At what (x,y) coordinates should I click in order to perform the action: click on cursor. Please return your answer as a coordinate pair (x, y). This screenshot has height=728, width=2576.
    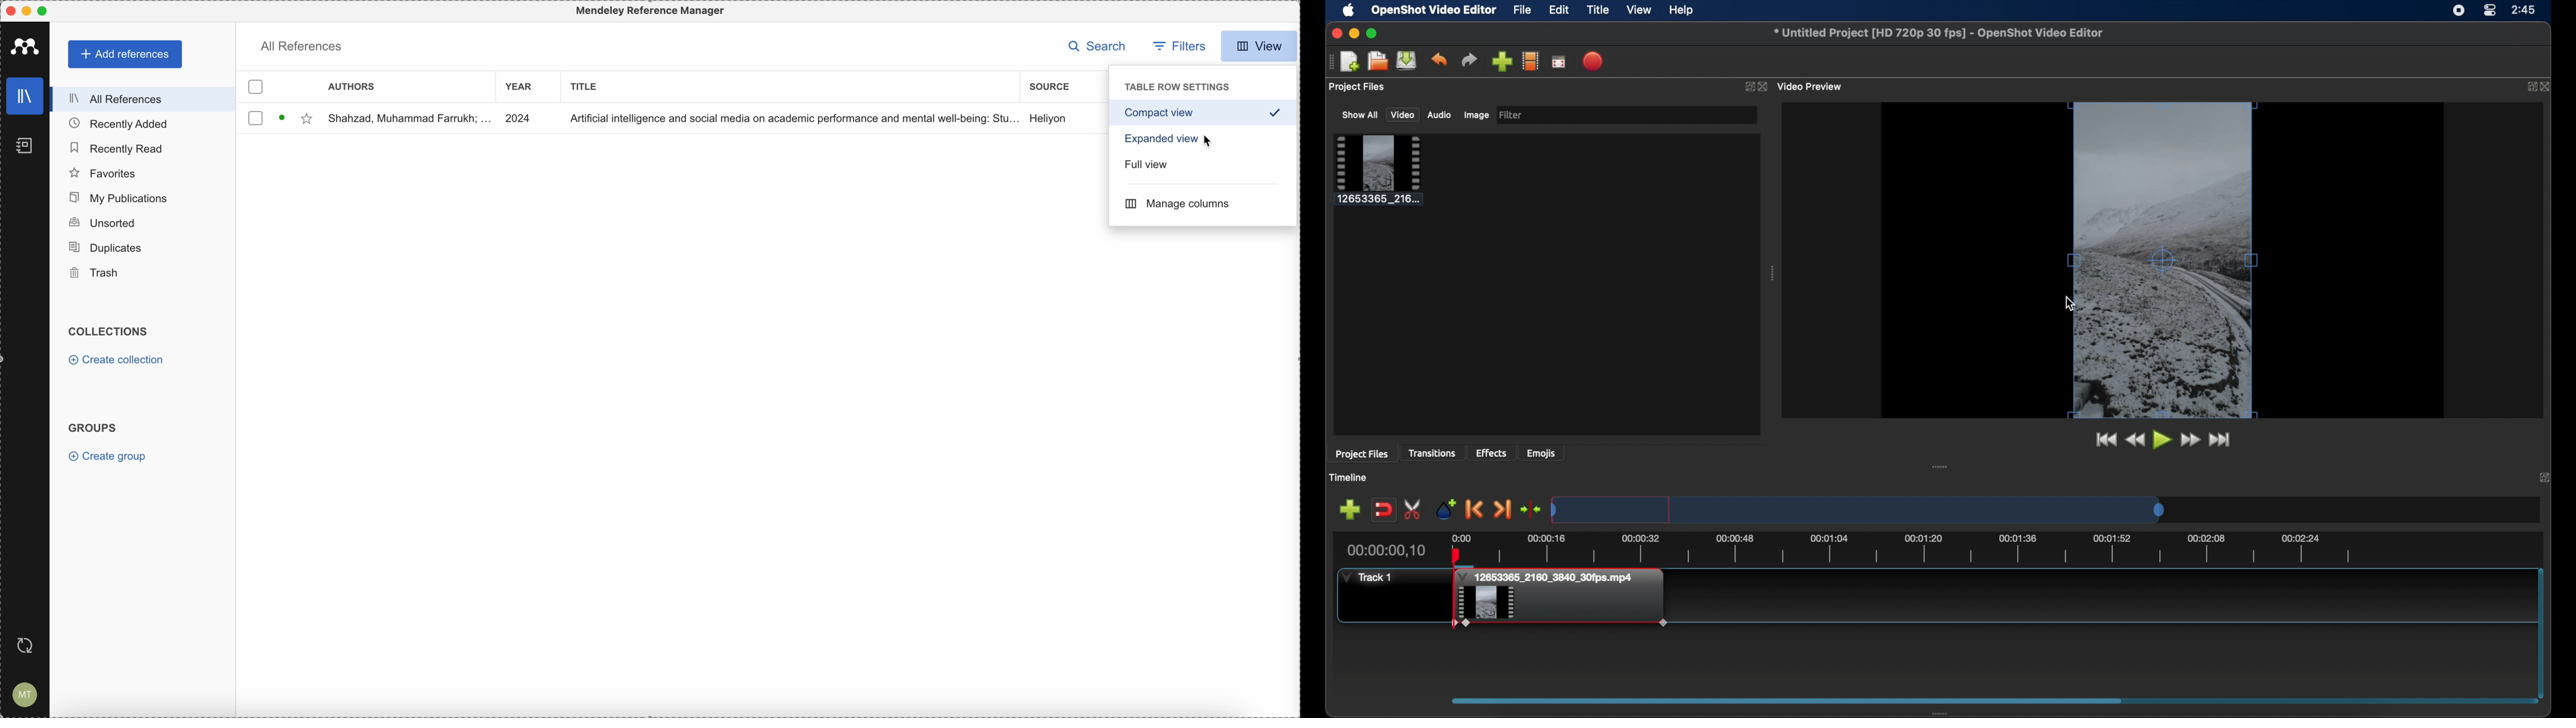
    Looking at the image, I should click on (1209, 142).